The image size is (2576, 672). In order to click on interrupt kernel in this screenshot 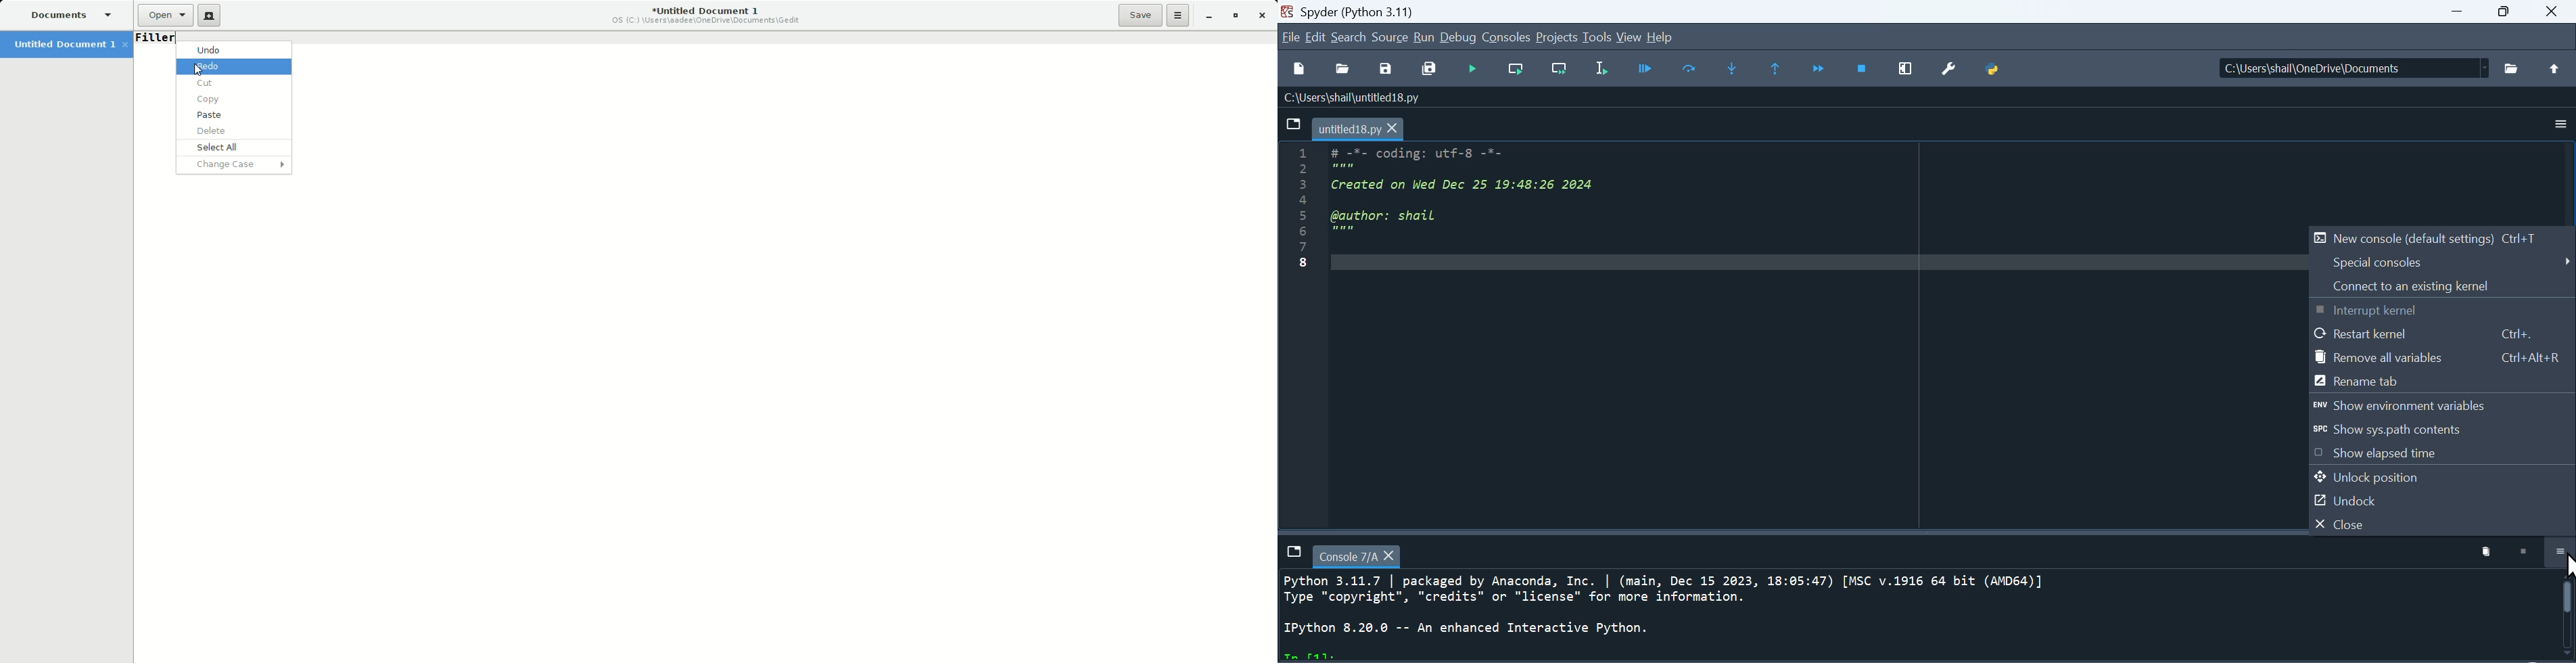, I will do `click(2443, 309)`.